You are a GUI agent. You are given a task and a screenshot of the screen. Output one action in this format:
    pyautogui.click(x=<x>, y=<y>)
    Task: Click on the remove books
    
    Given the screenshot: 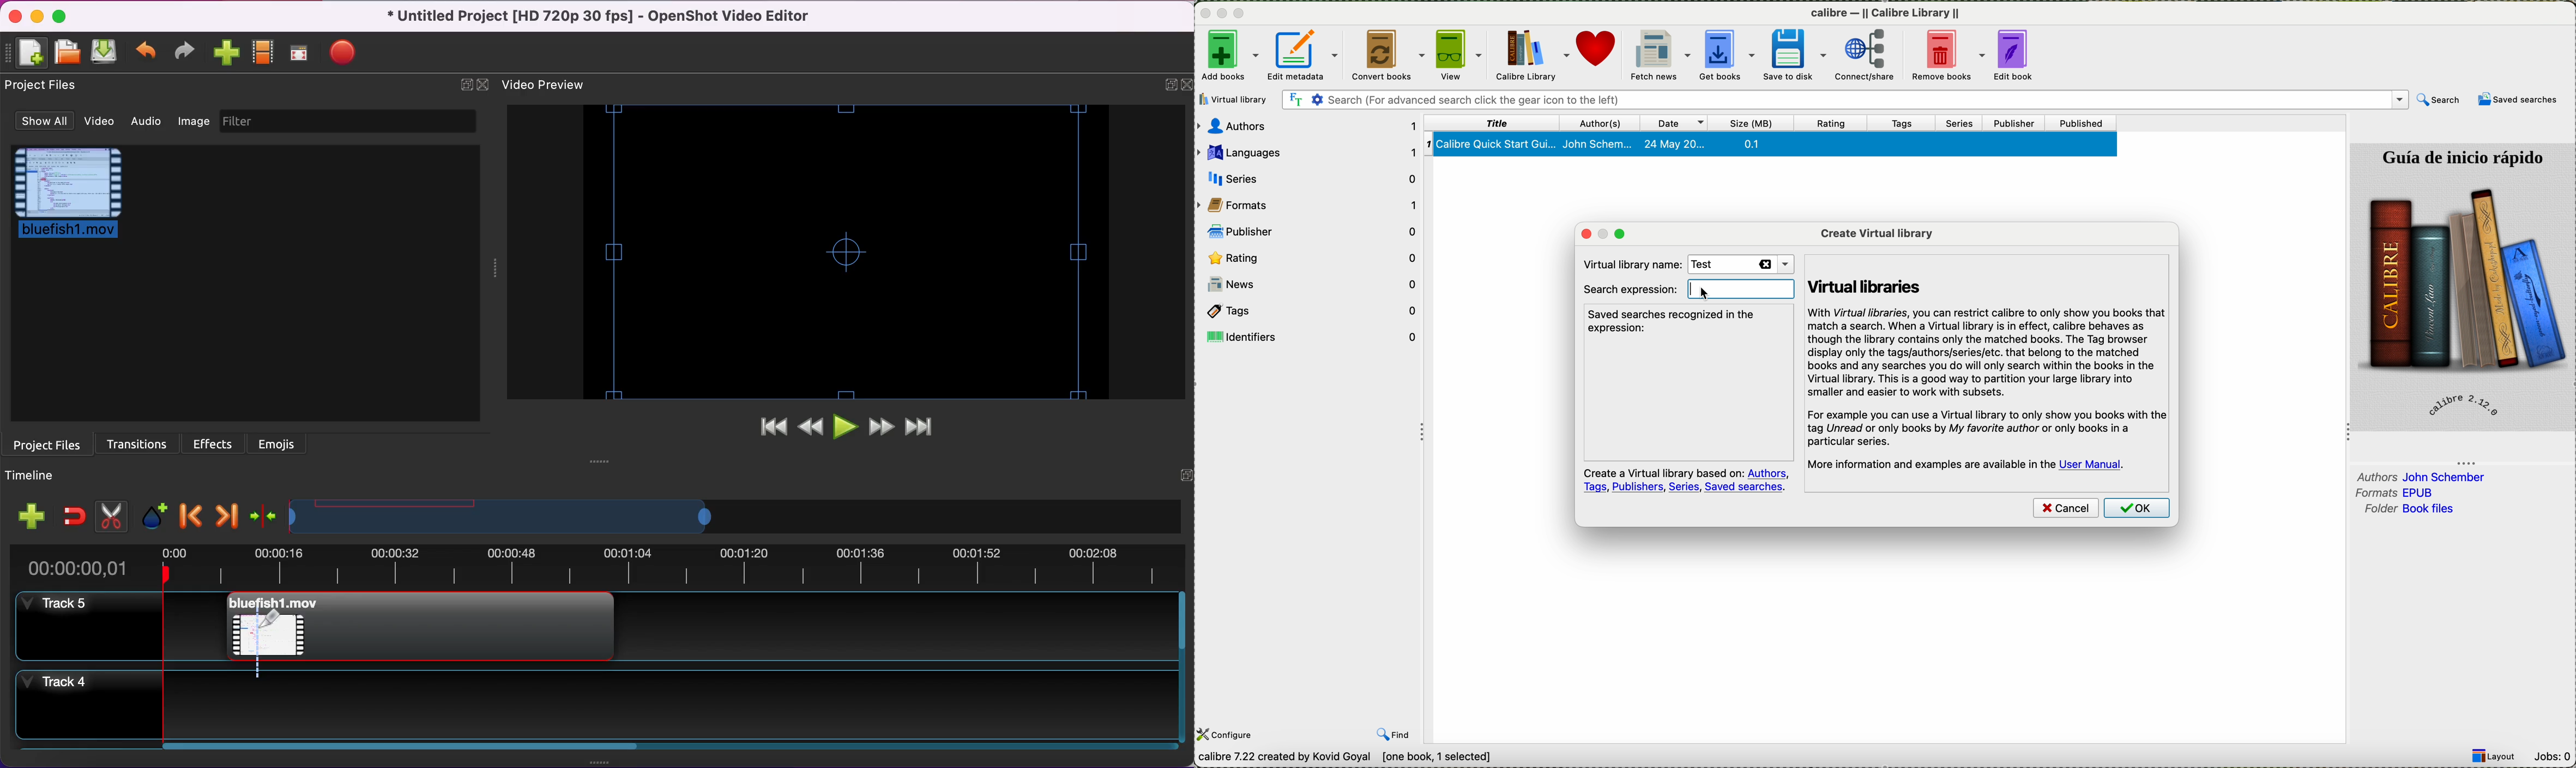 What is the action you would take?
    pyautogui.click(x=1953, y=56)
    